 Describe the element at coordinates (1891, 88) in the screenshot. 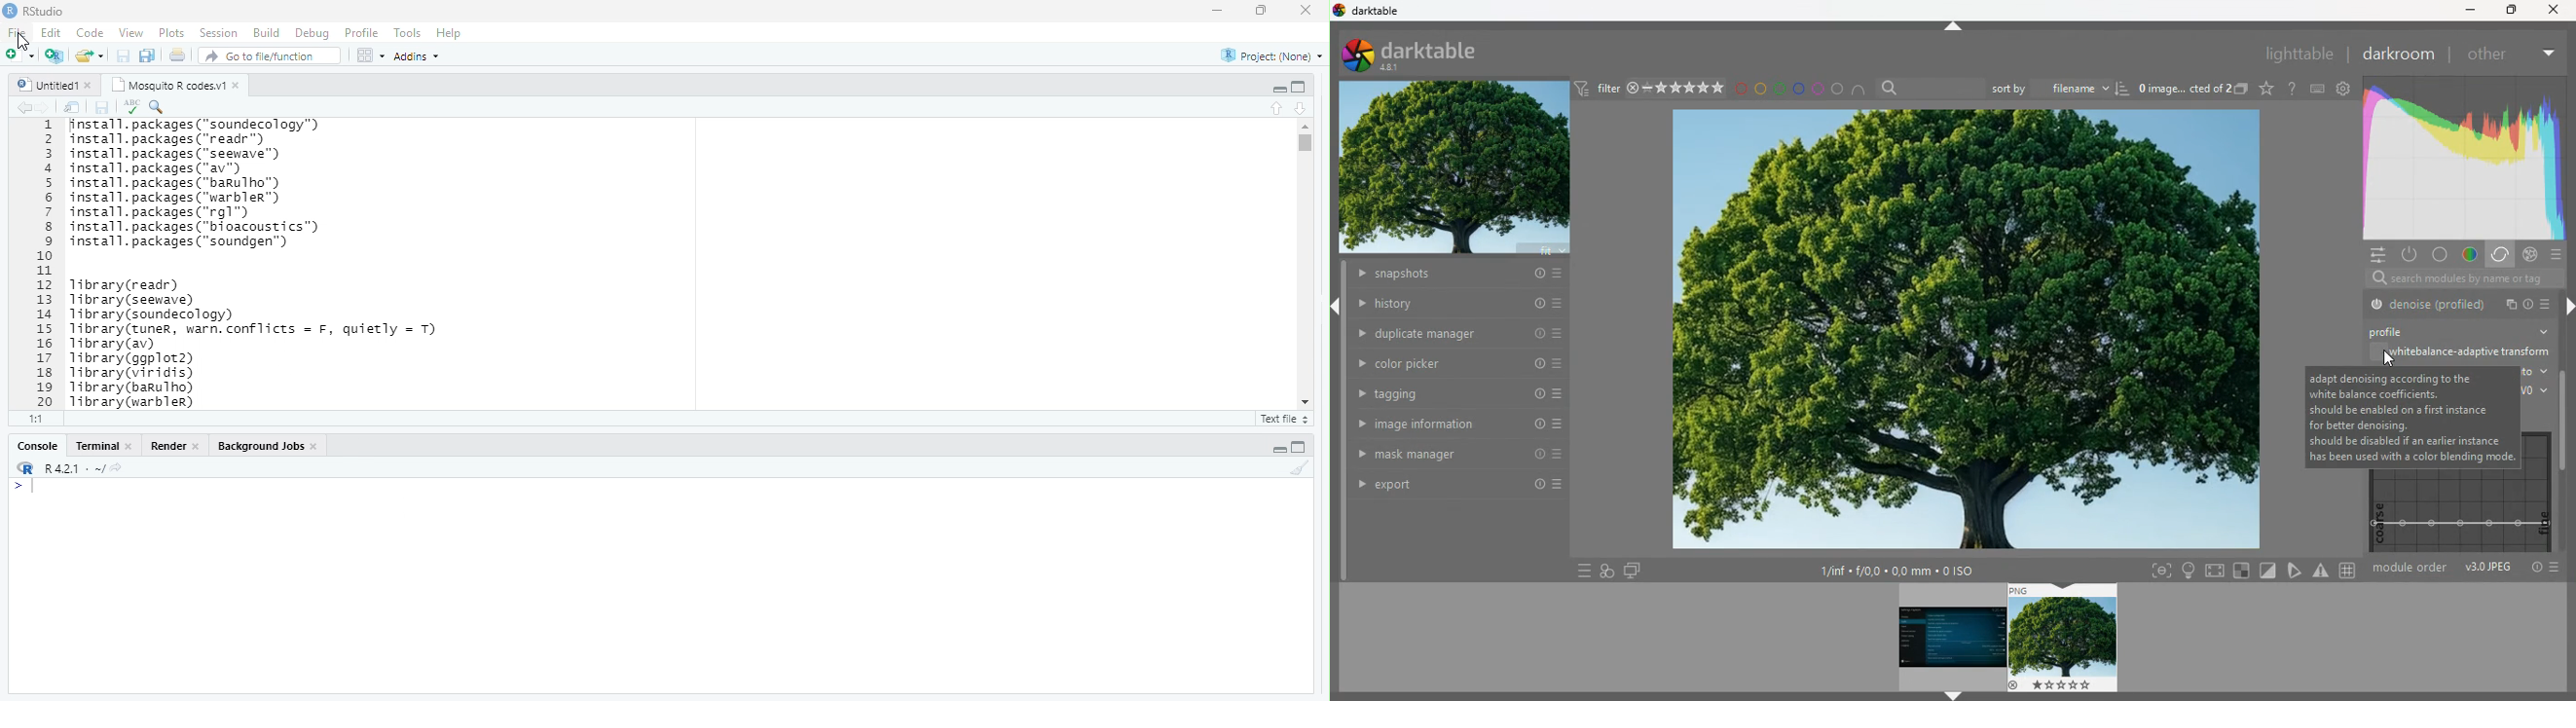

I see `search` at that location.